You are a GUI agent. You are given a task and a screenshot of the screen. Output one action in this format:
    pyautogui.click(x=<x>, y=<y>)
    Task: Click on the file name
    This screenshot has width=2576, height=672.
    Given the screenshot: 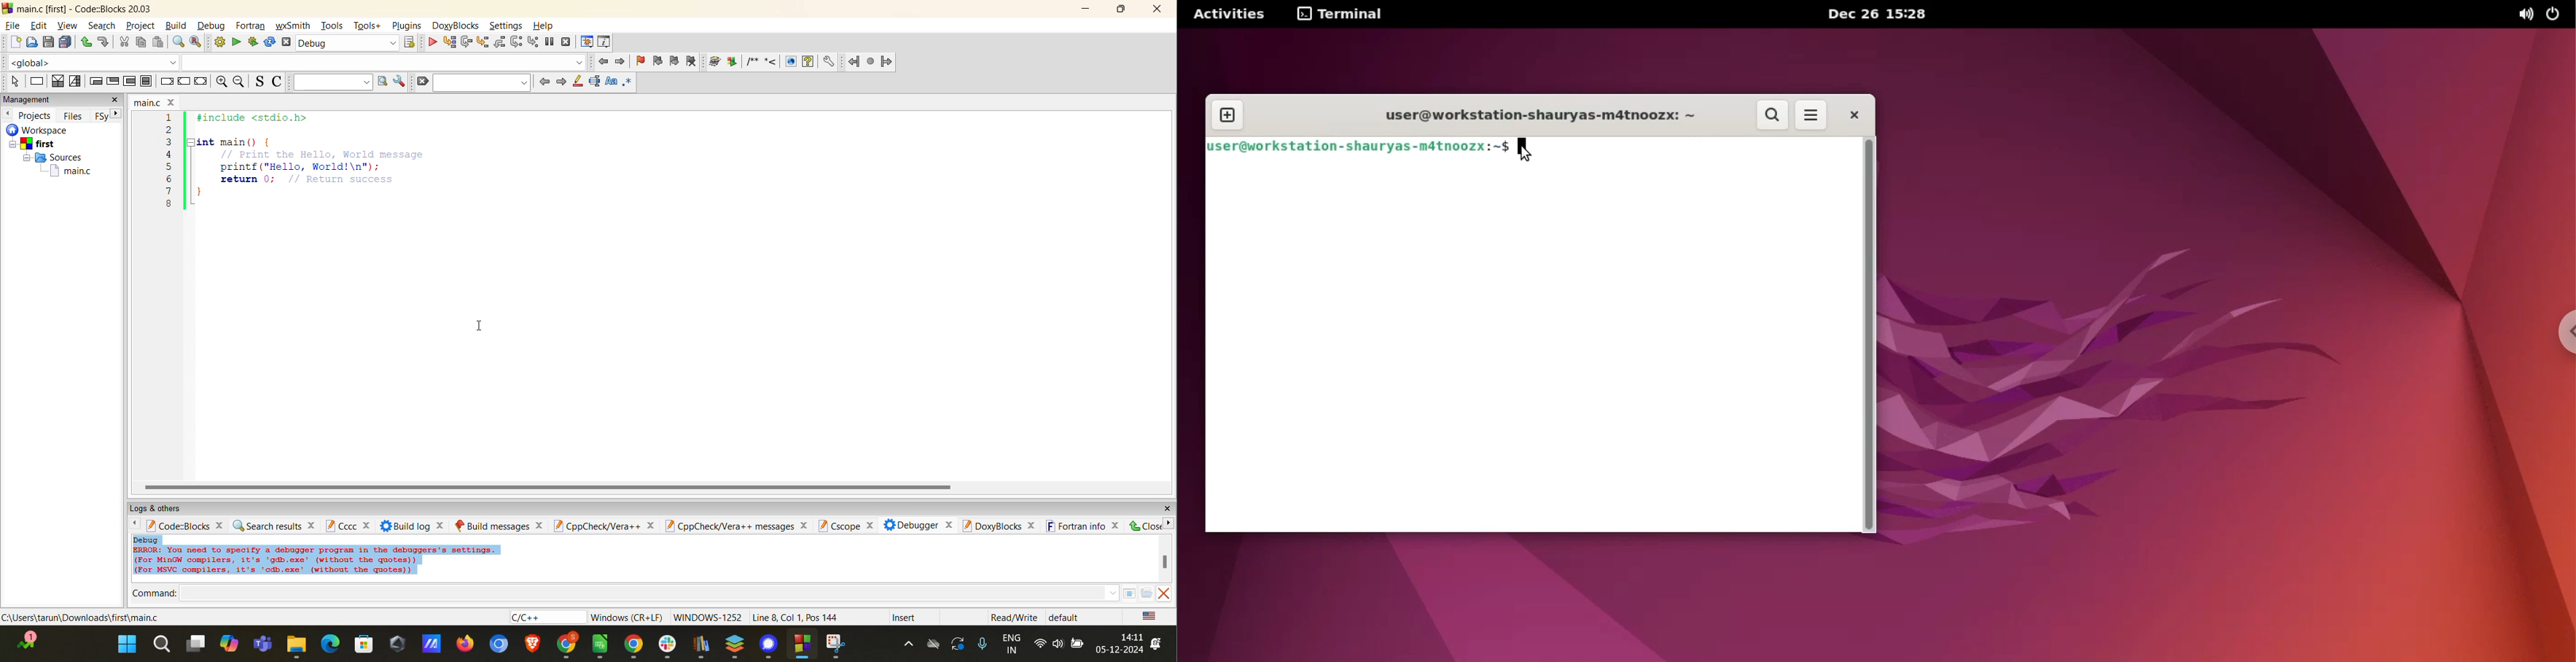 What is the action you would take?
    pyautogui.click(x=163, y=103)
    